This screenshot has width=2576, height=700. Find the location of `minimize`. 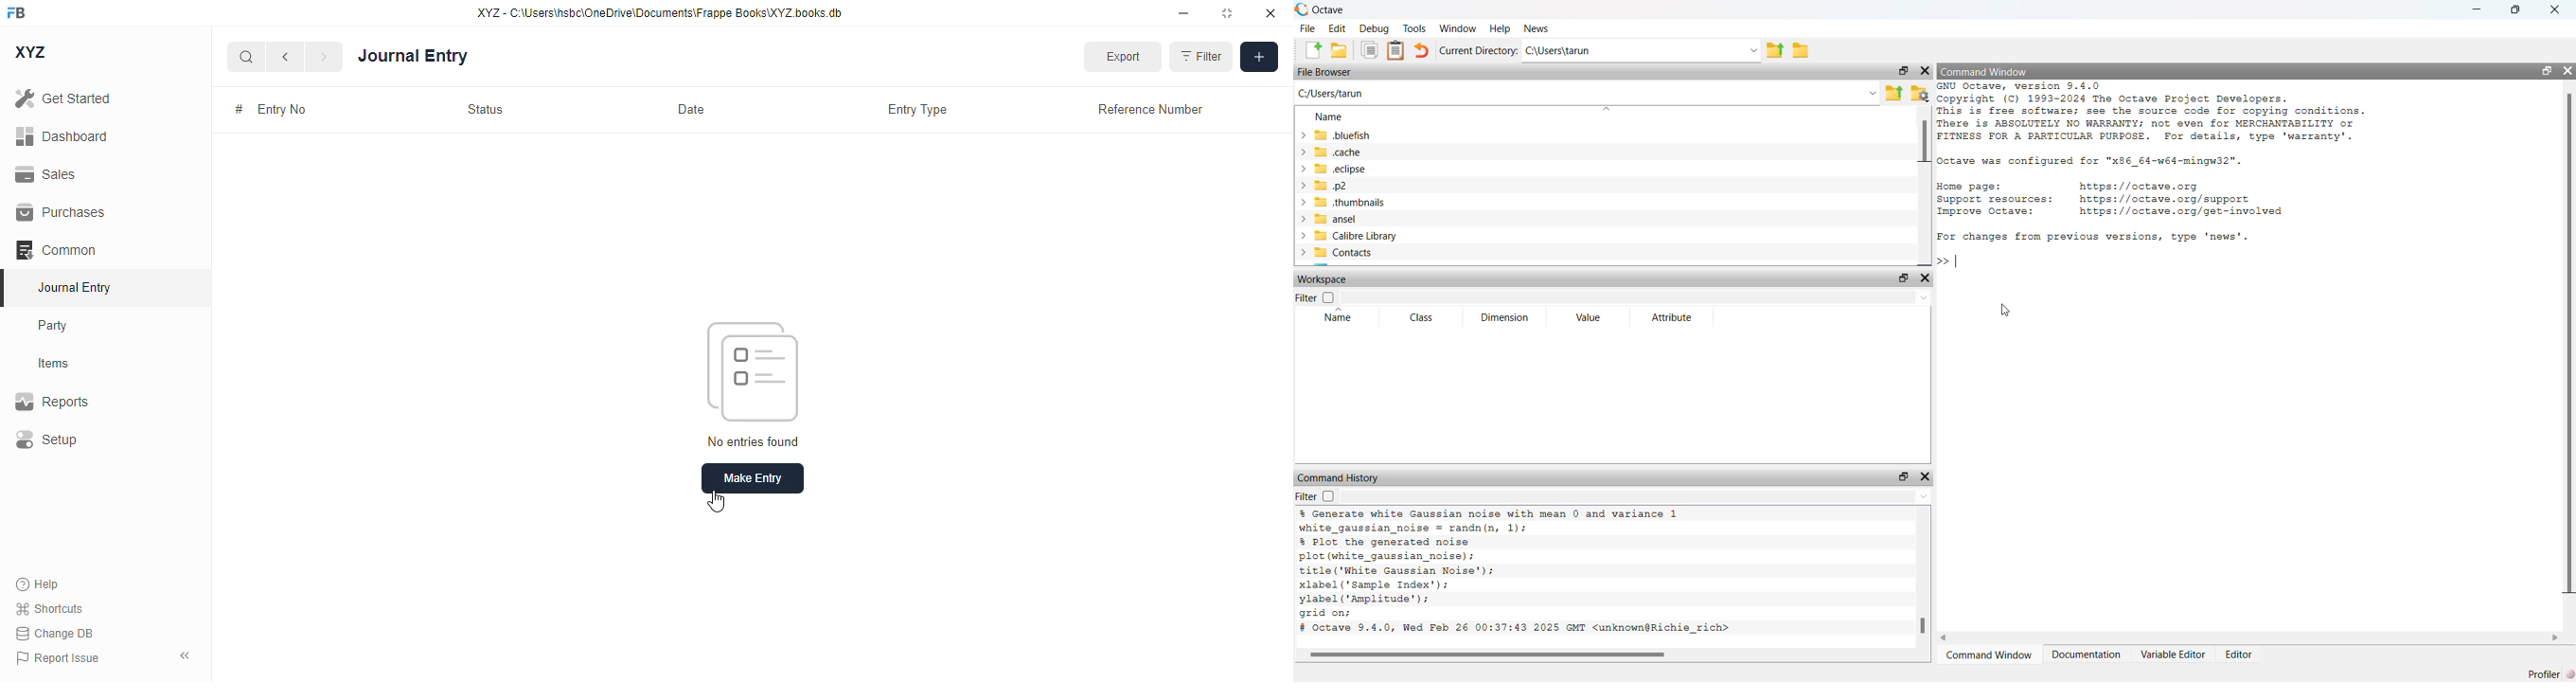

minimize is located at coordinates (1184, 12).